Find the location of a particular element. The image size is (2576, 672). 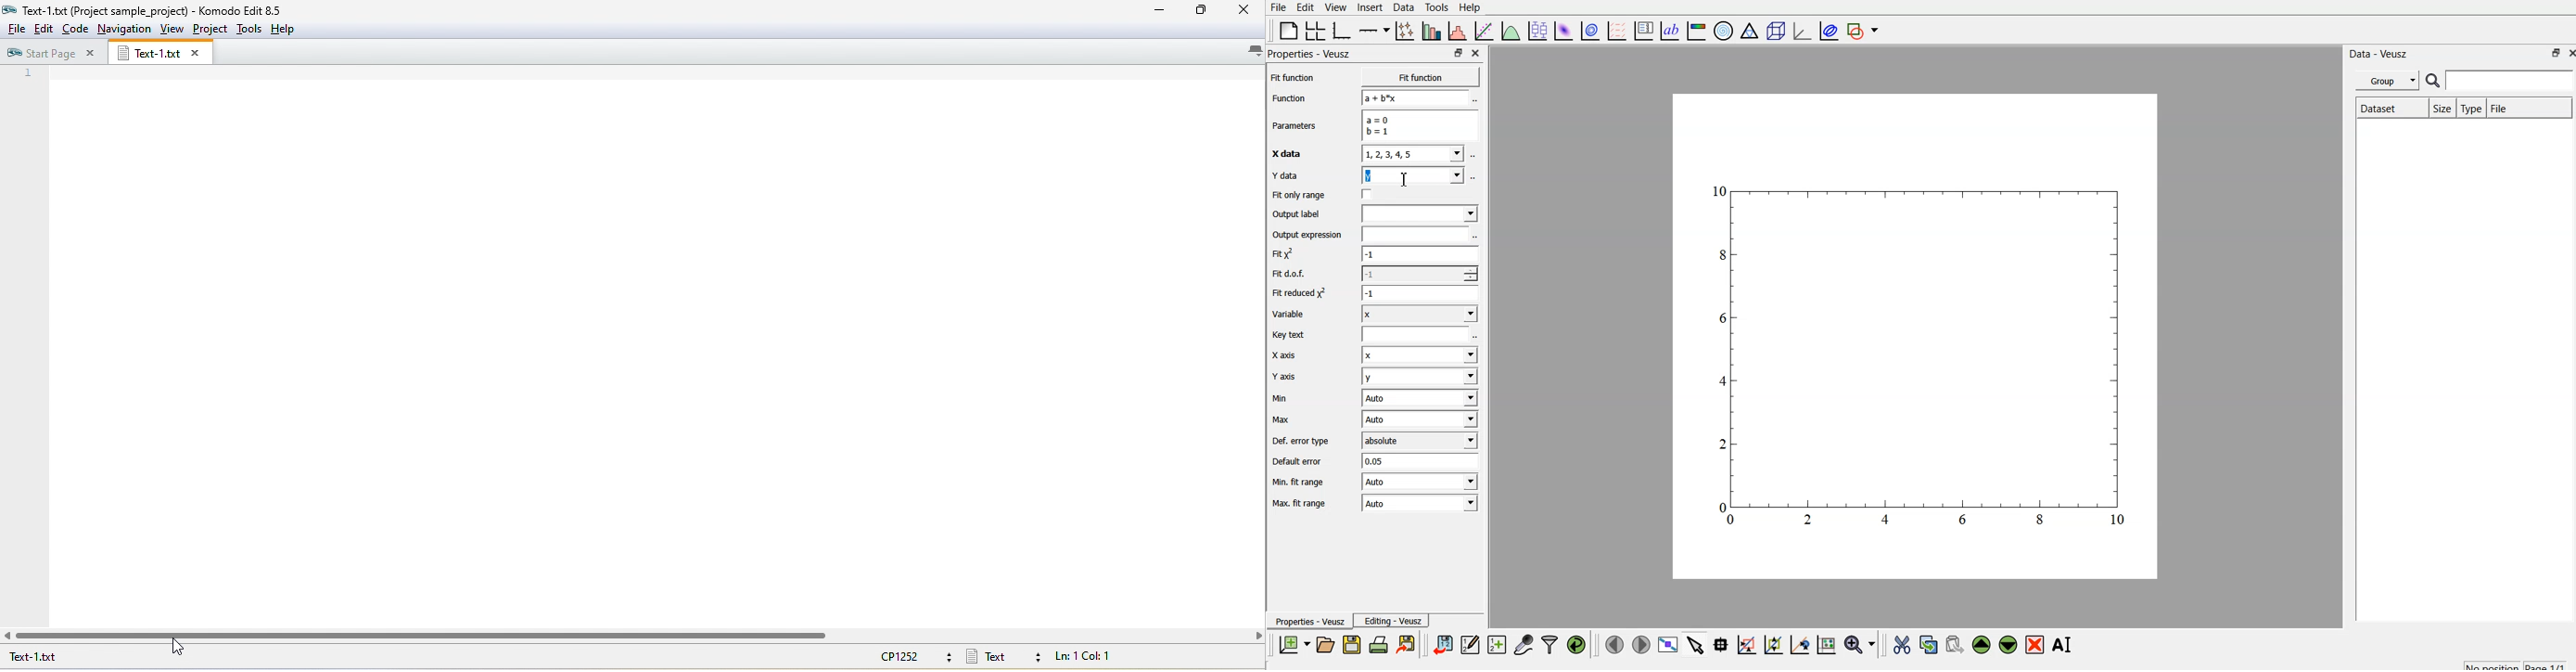

scroll left is located at coordinates (11, 633).